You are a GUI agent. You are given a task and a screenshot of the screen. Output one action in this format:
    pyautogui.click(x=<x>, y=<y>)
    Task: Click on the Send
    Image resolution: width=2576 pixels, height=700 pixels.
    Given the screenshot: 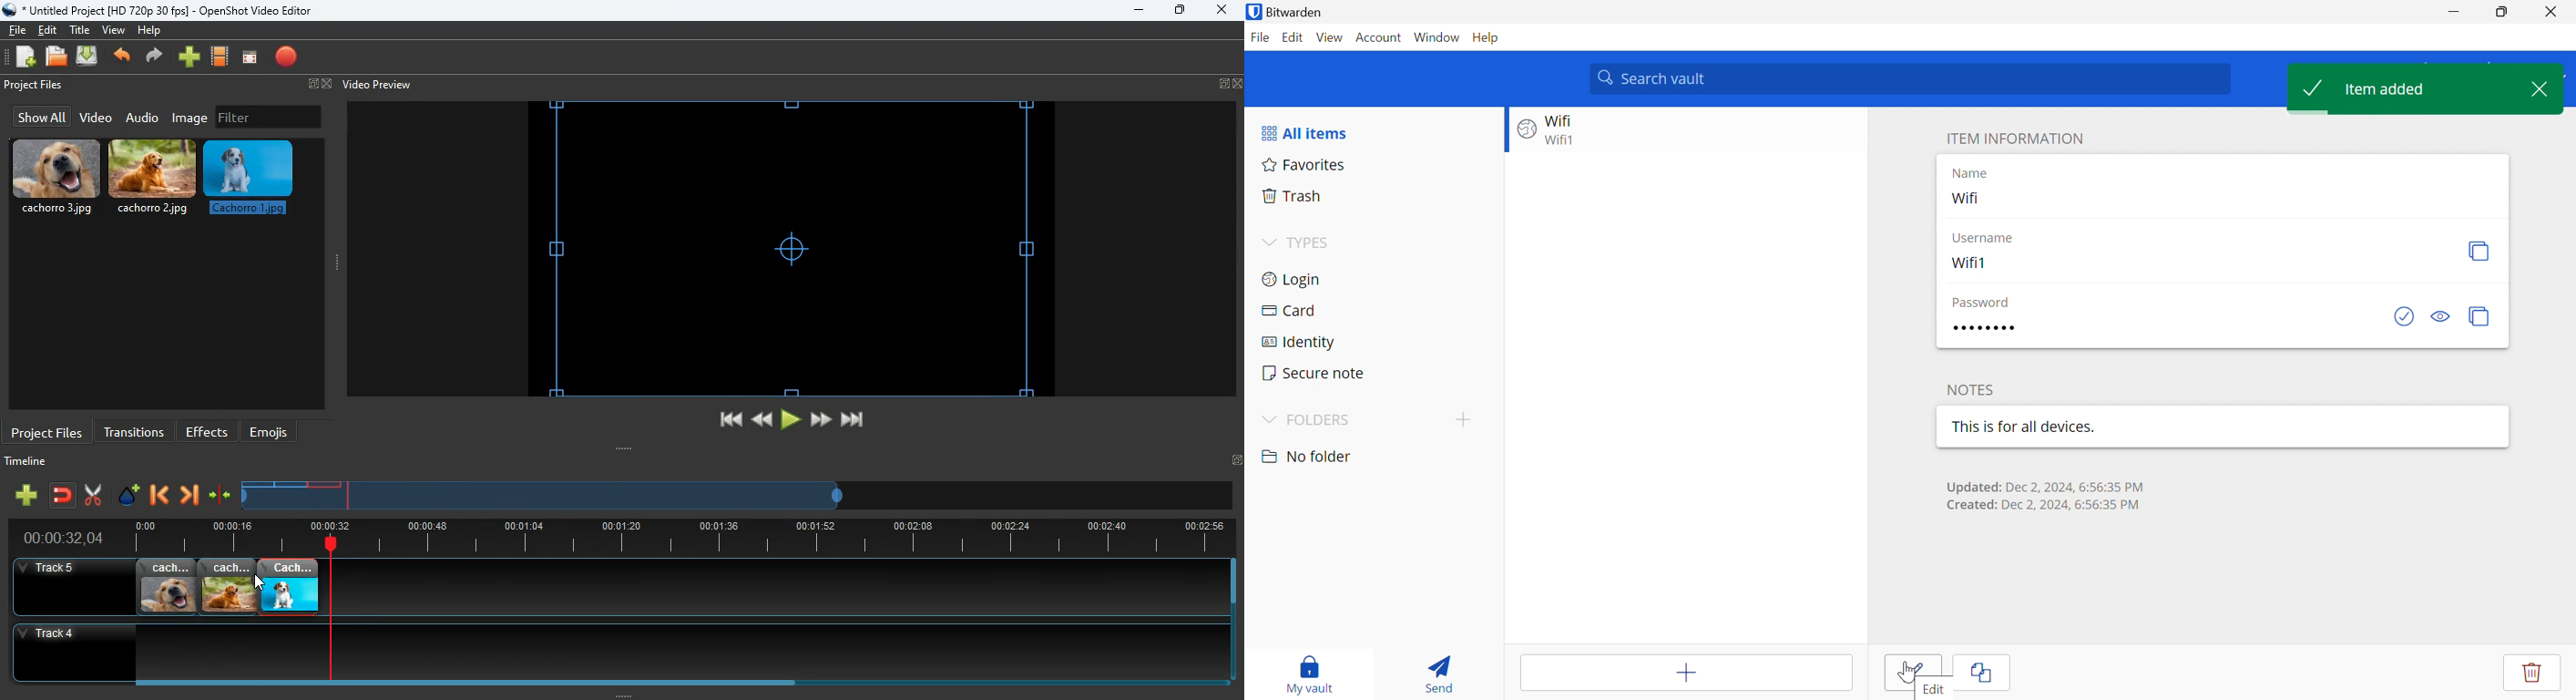 What is the action you would take?
    pyautogui.click(x=1435, y=671)
    